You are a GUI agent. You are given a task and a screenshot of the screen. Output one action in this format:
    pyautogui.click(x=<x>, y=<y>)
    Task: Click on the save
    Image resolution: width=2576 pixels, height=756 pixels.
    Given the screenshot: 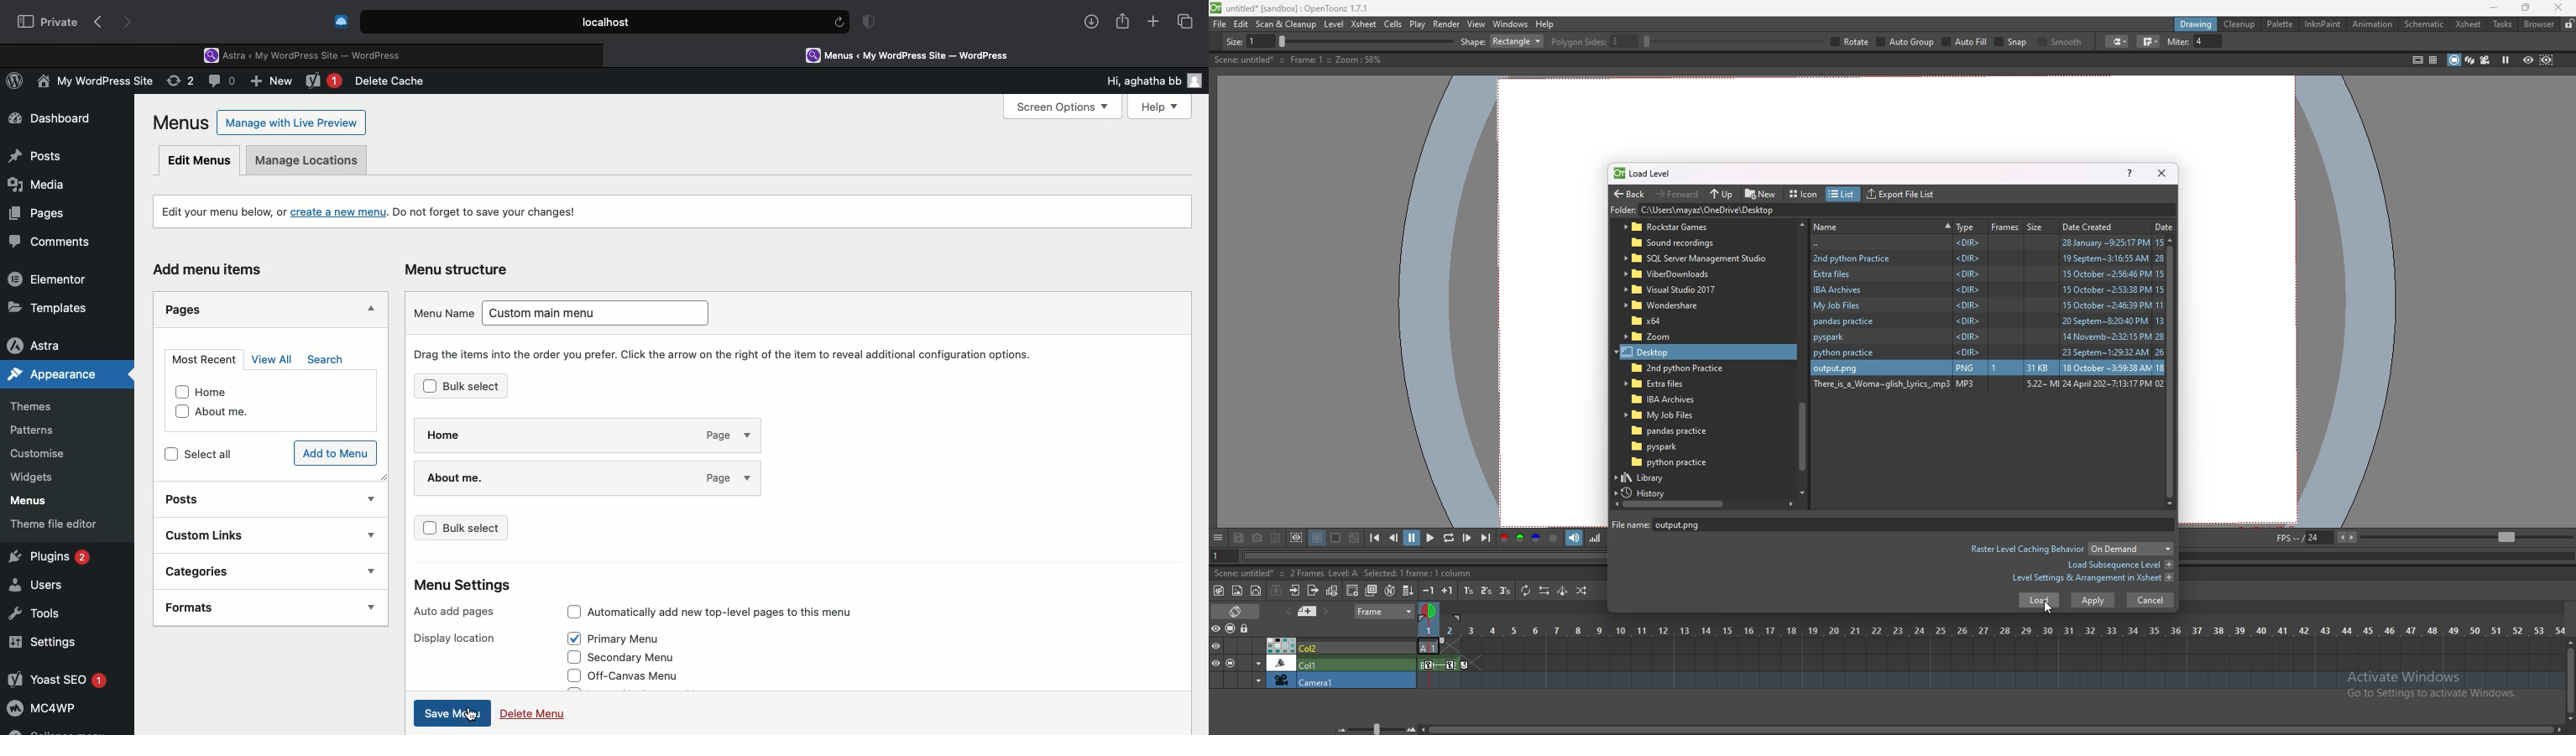 What is the action you would take?
    pyautogui.click(x=1239, y=539)
    